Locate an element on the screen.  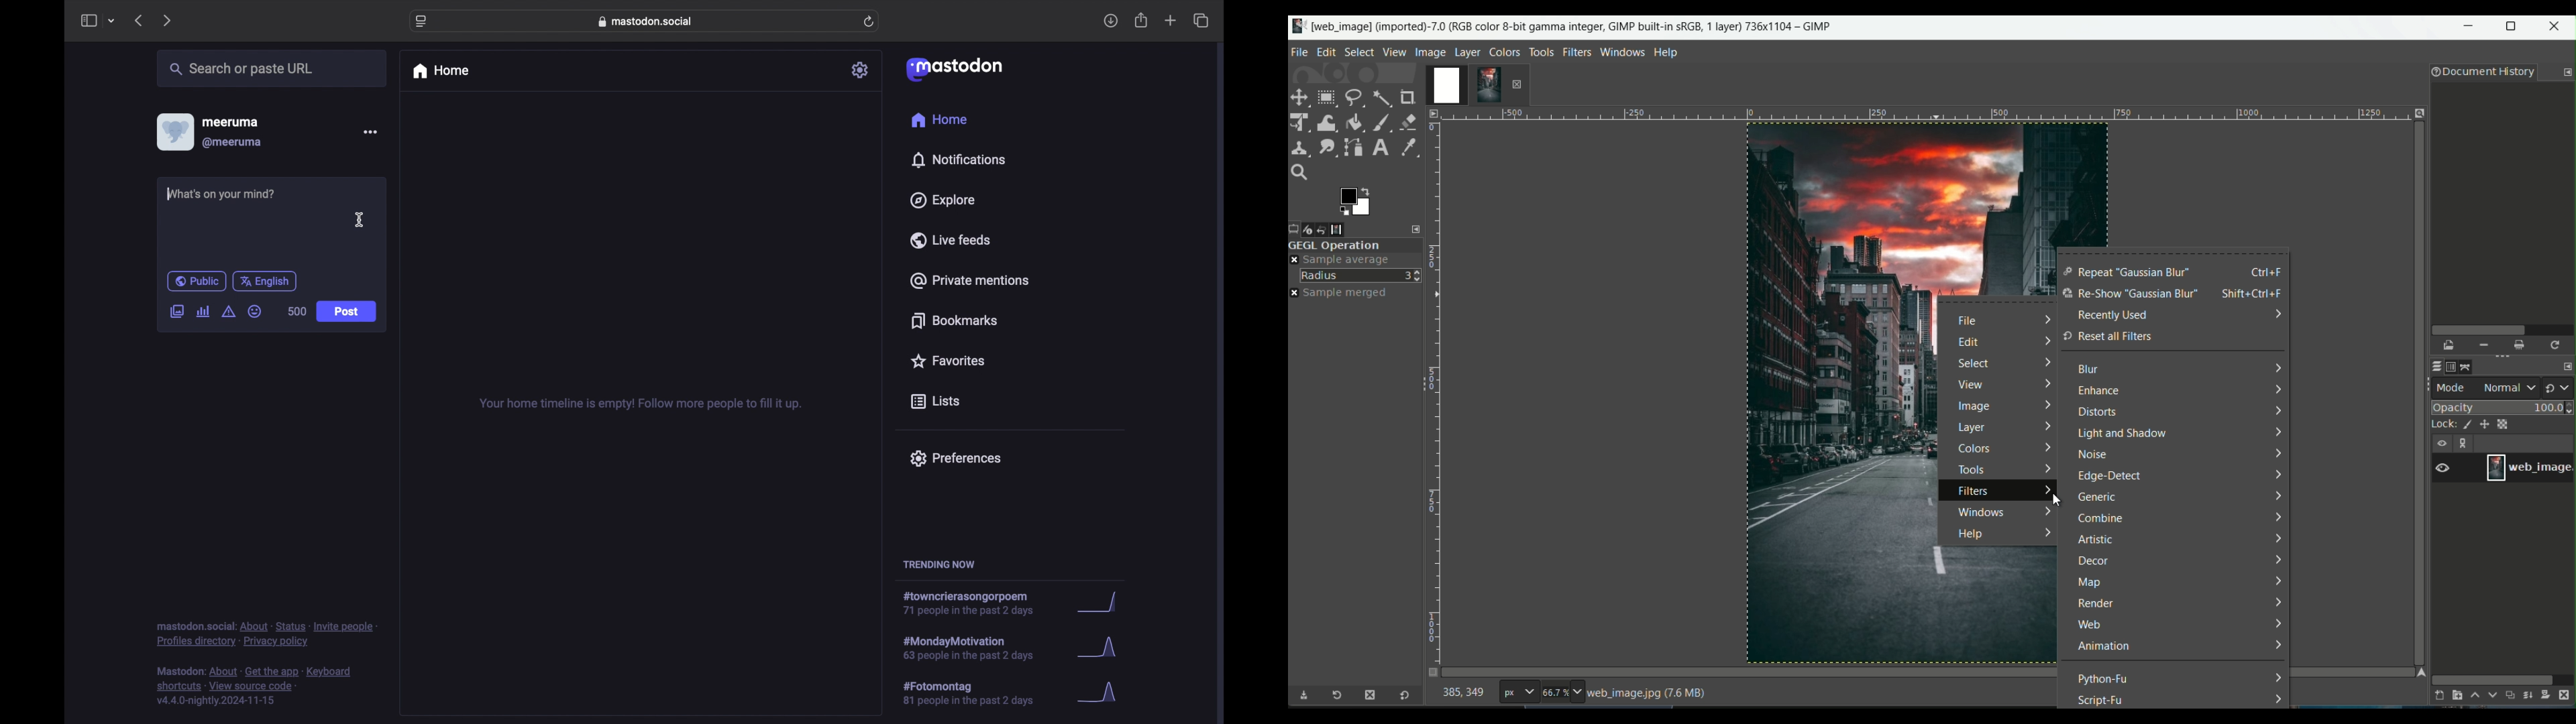
add poll is located at coordinates (204, 312).